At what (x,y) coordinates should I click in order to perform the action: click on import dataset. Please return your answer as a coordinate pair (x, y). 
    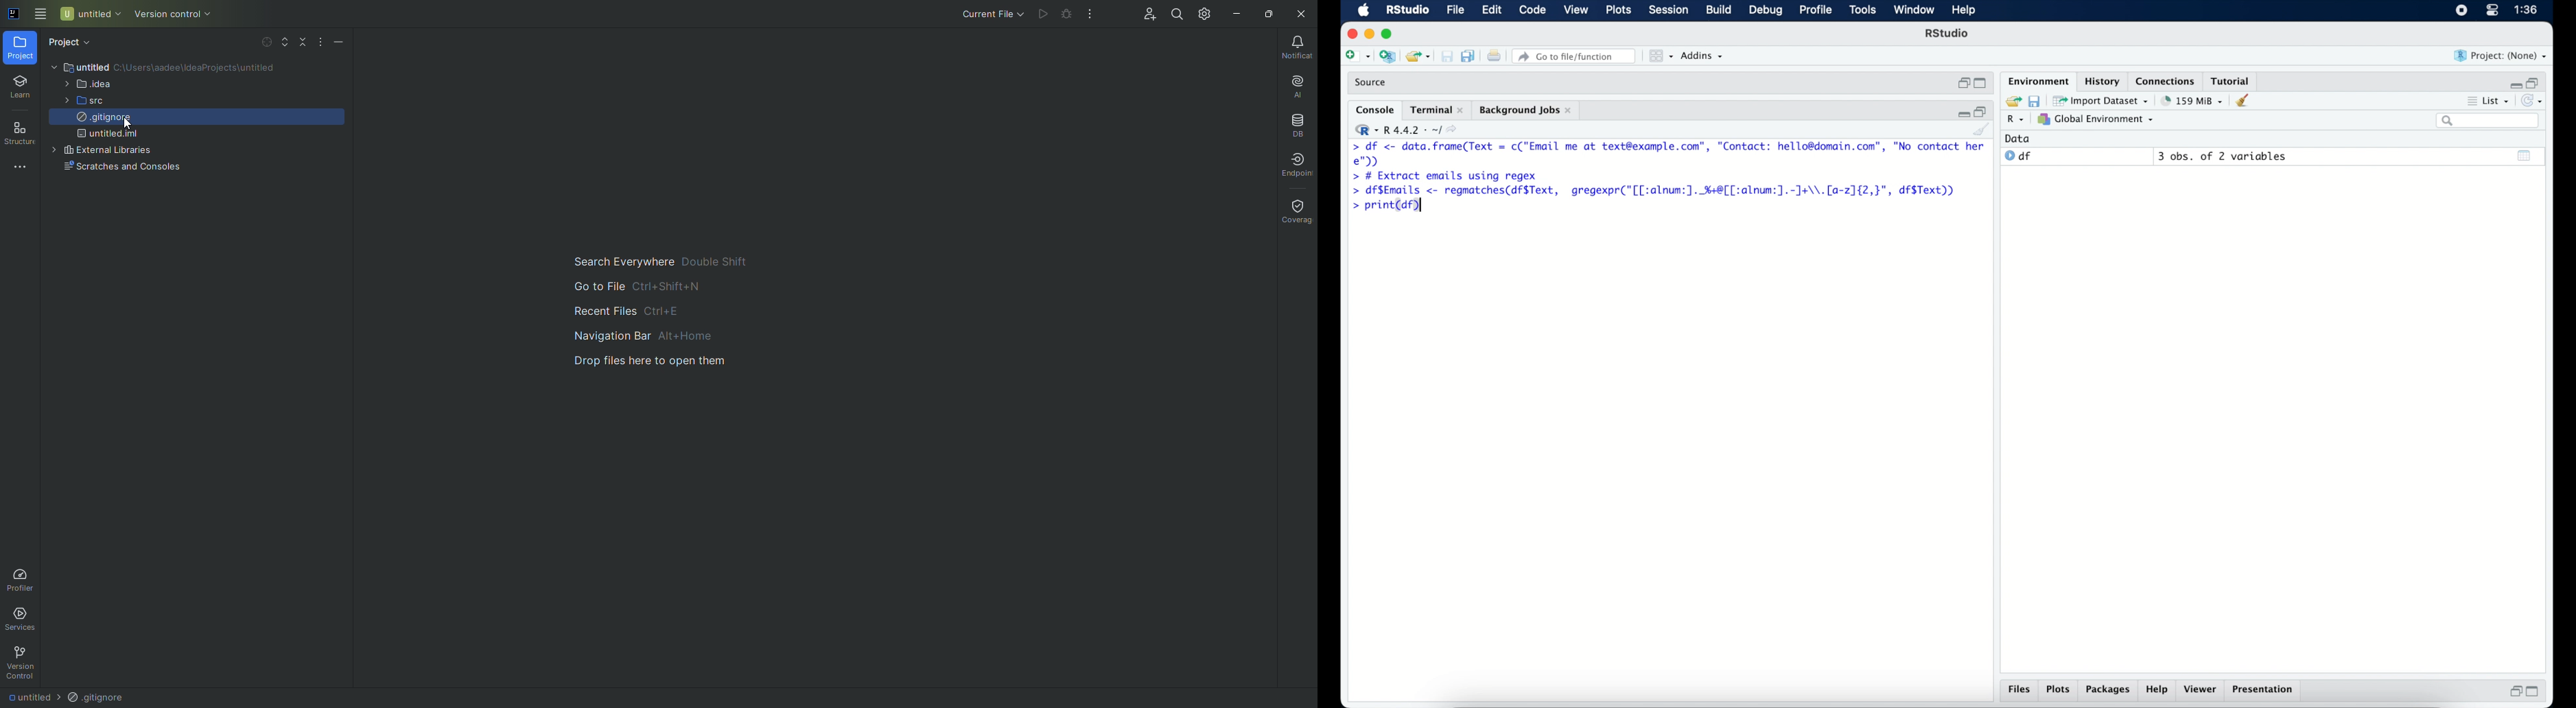
    Looking at the image, I should click on (2103, 101).